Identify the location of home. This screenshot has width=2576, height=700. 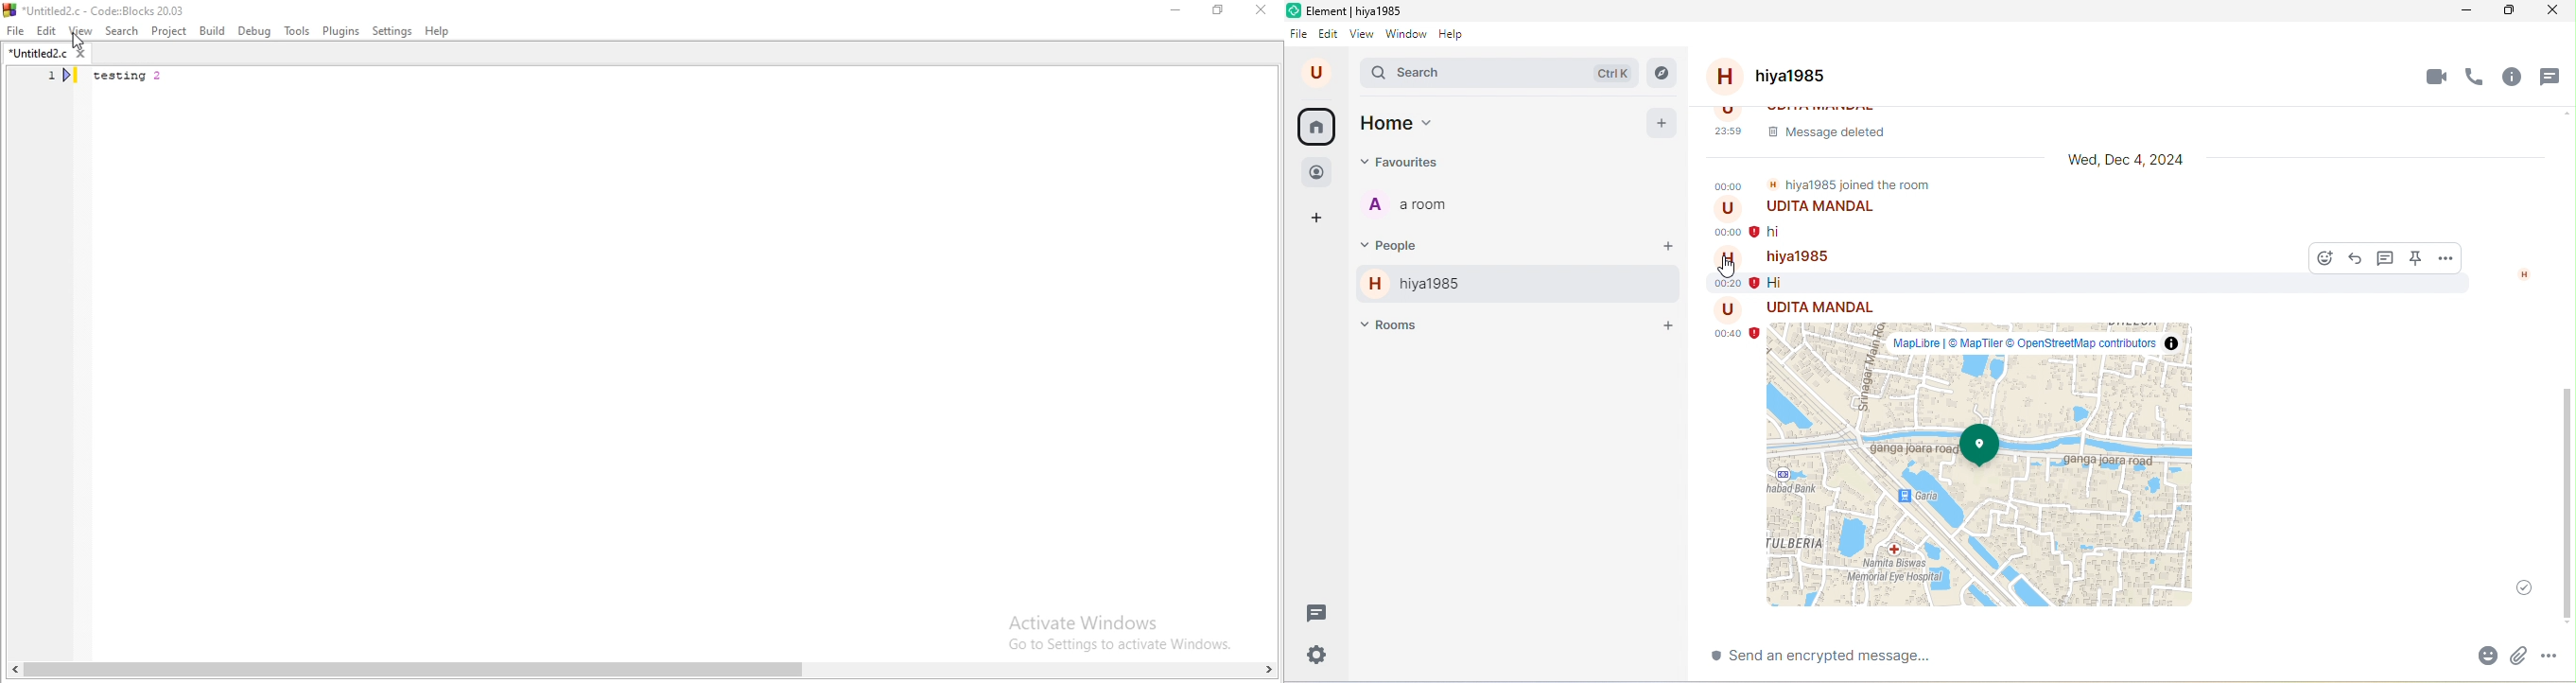
(1318, 127).